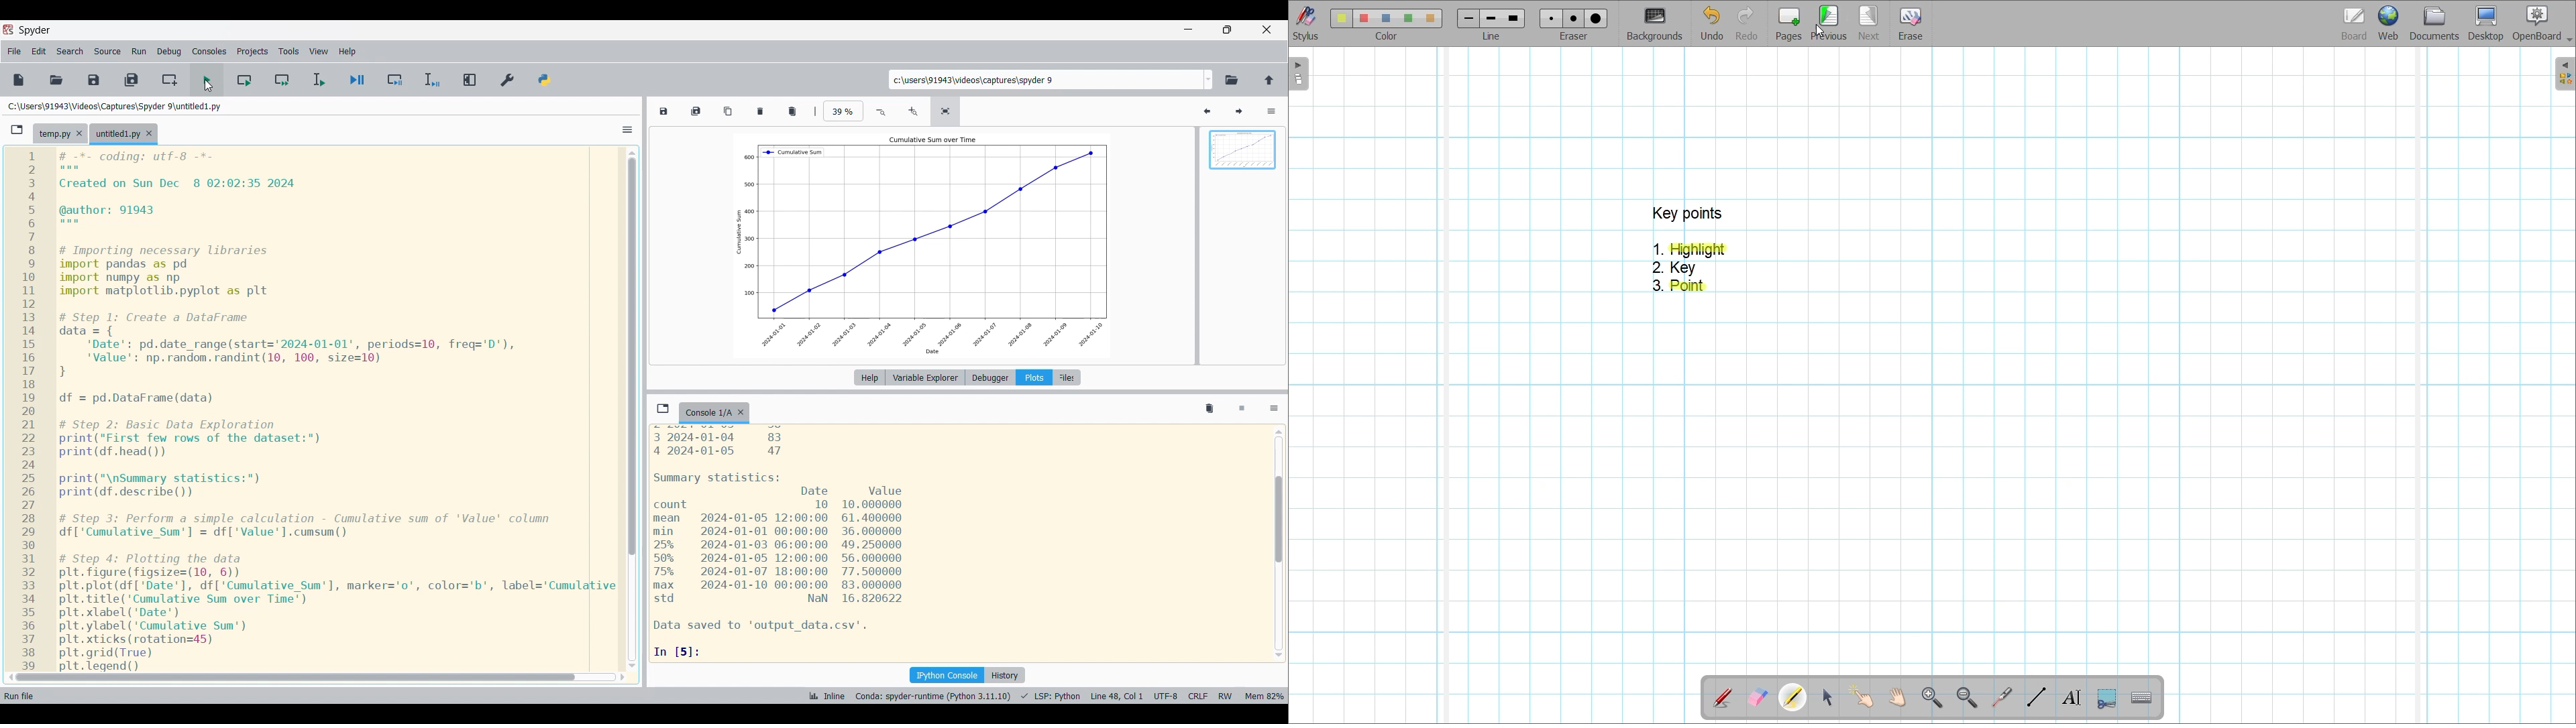  Describe the element at coordinates (207, 76) in the screenshot. I see `Highlighted by cursor` at that location.